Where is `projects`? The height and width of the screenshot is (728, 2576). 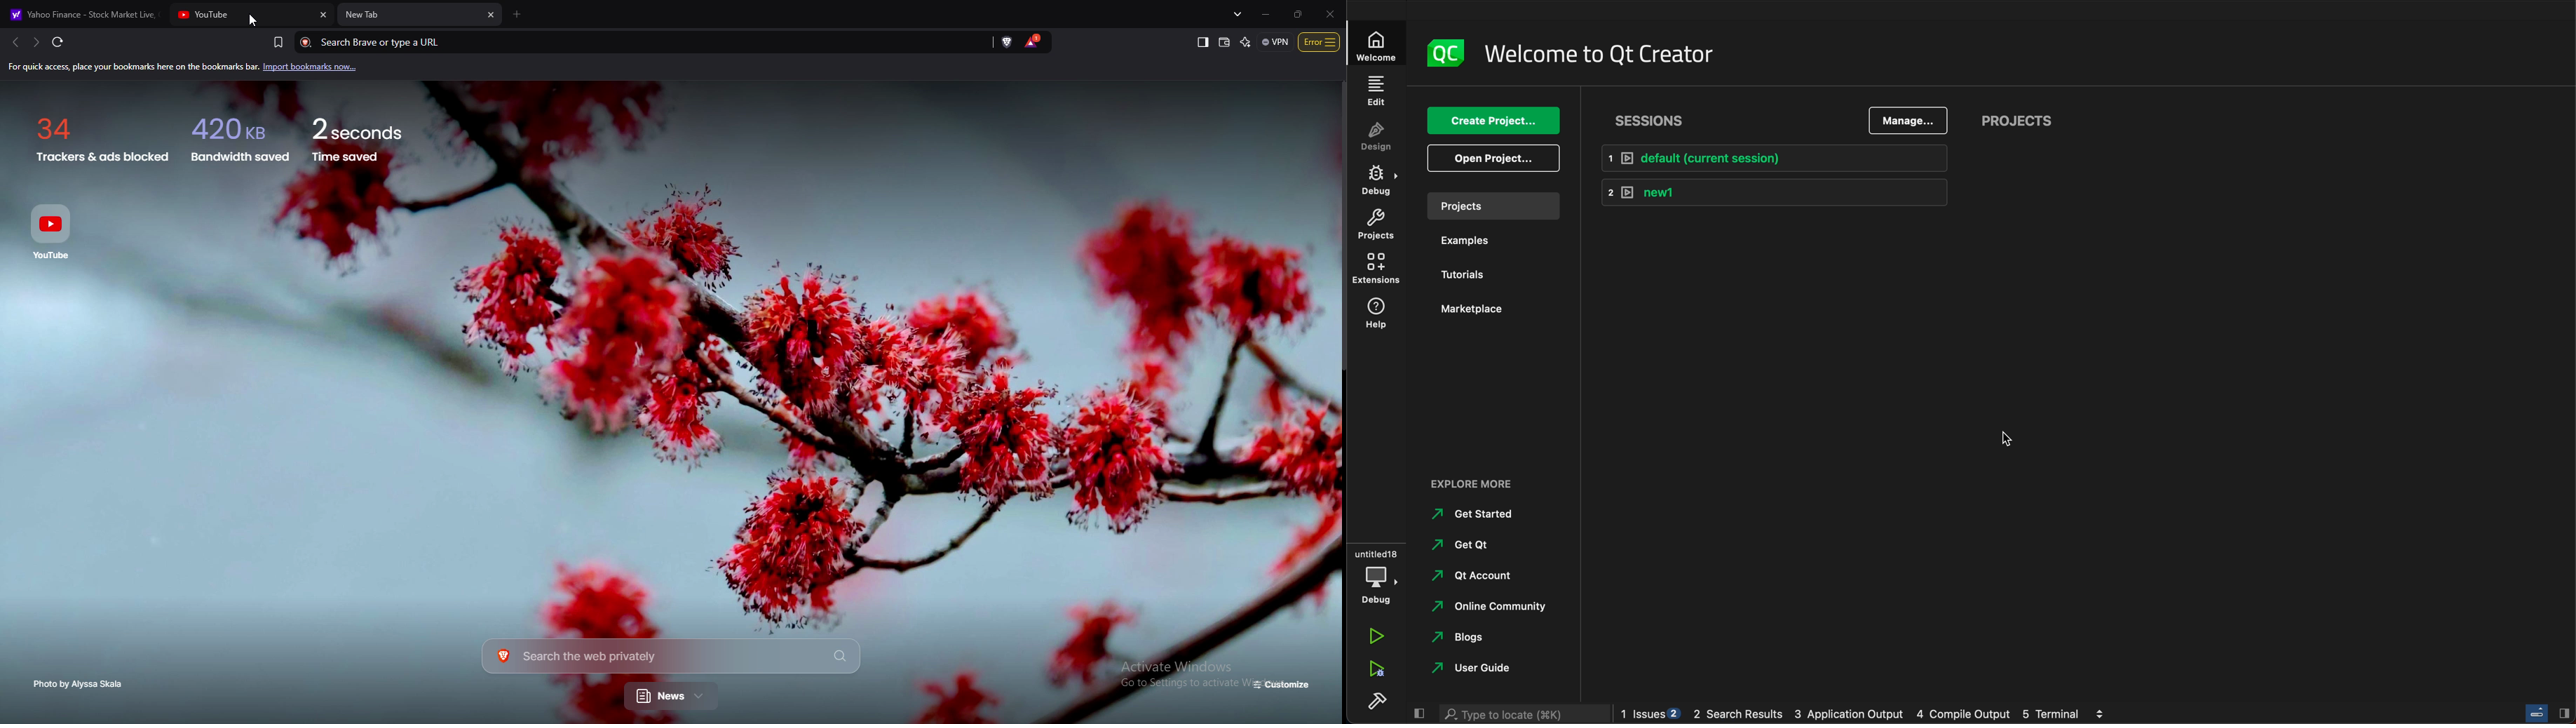 projects is located at coordinates (2049, 120).